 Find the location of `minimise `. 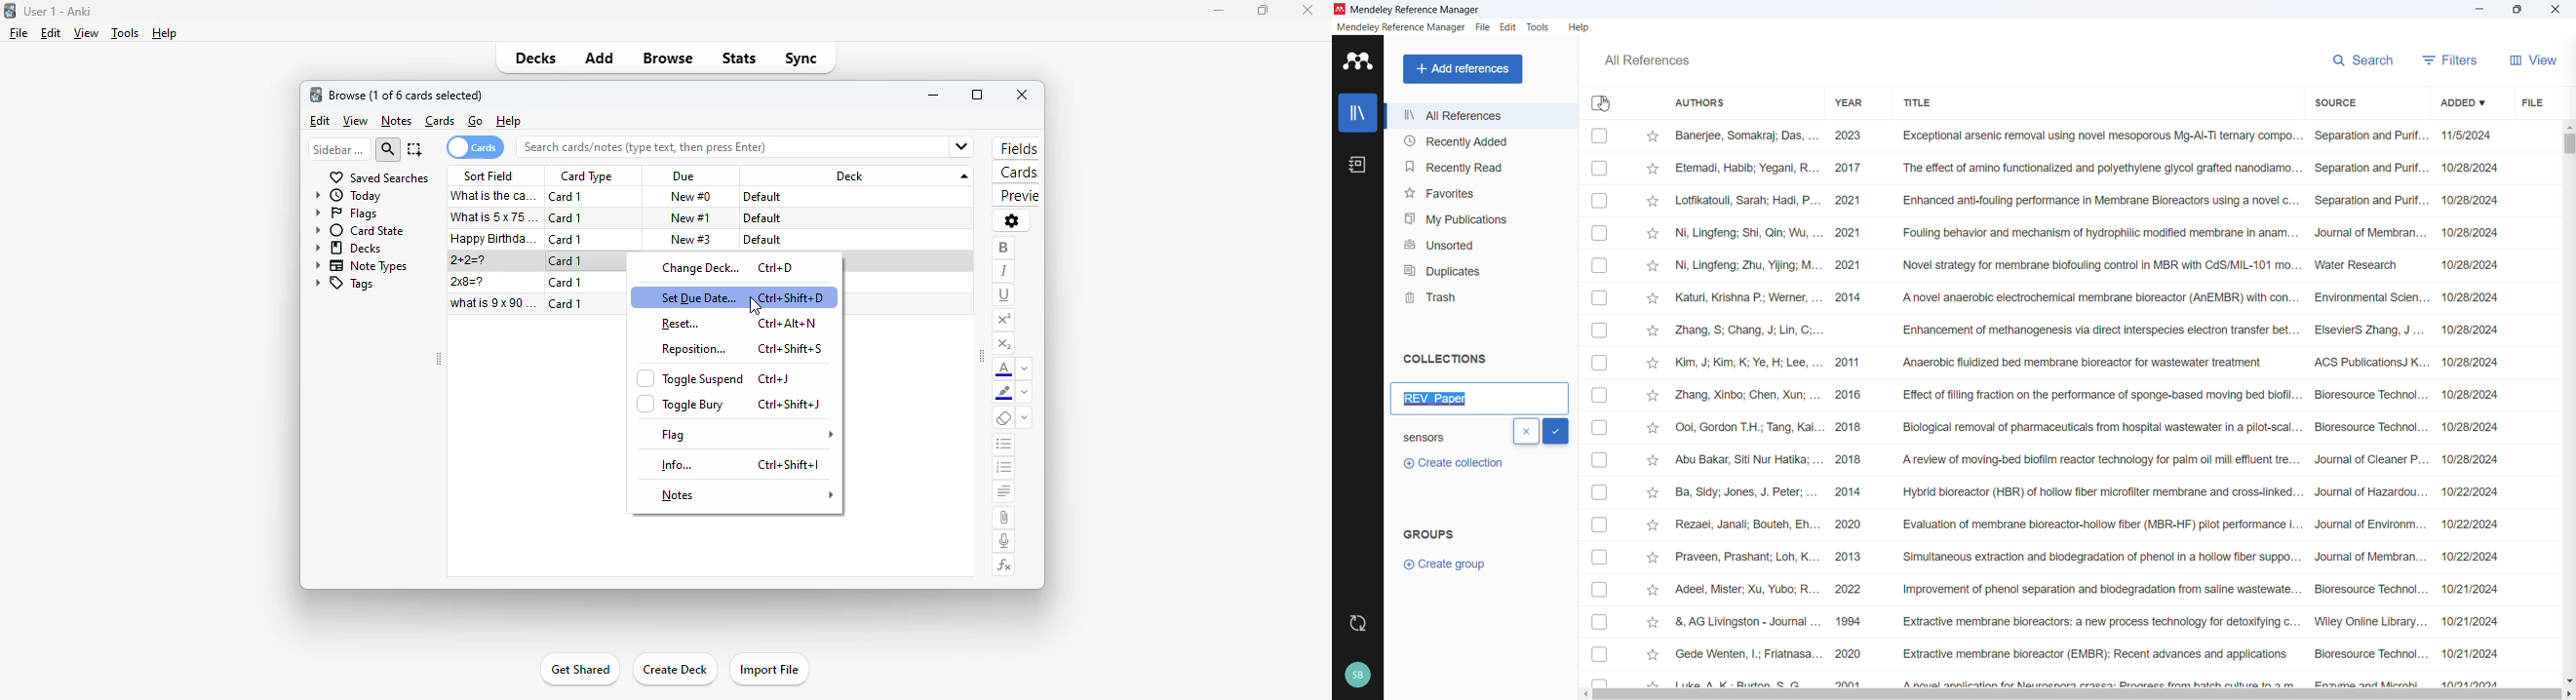

minimise  is located at coordinates (2482, 10).